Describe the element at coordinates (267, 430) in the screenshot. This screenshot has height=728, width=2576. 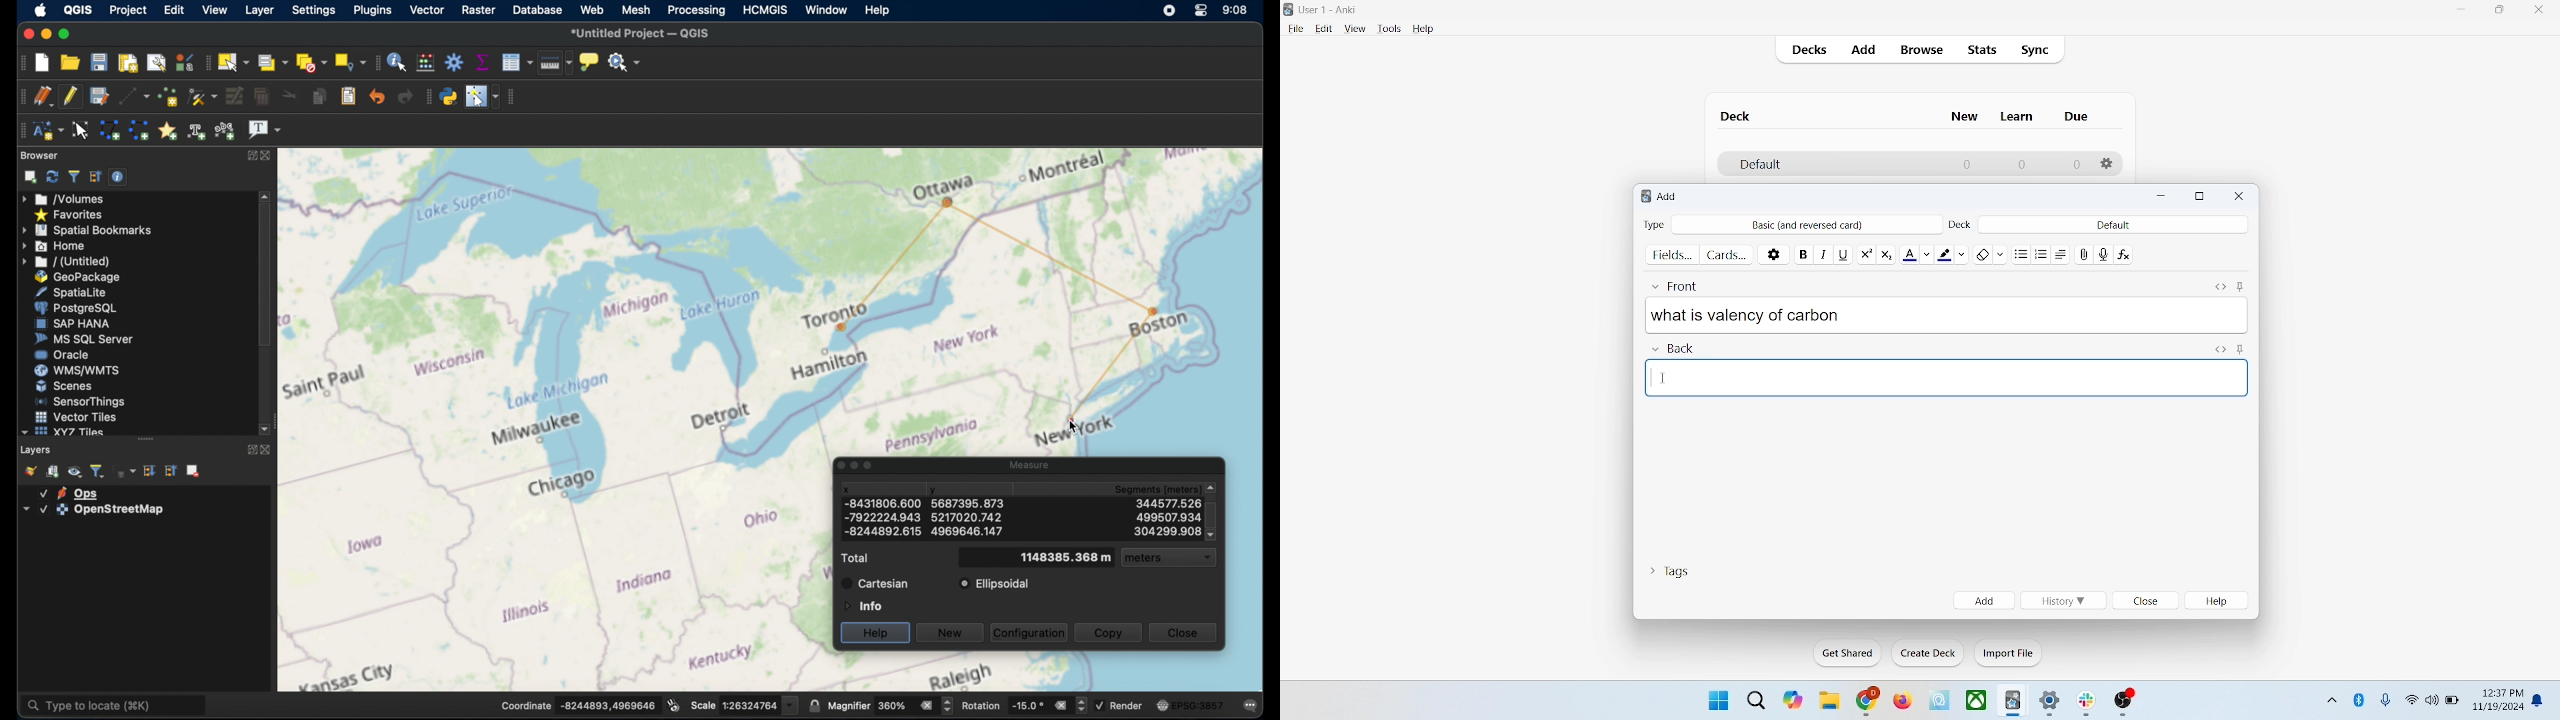
I see `scroll down arrow` at that location.